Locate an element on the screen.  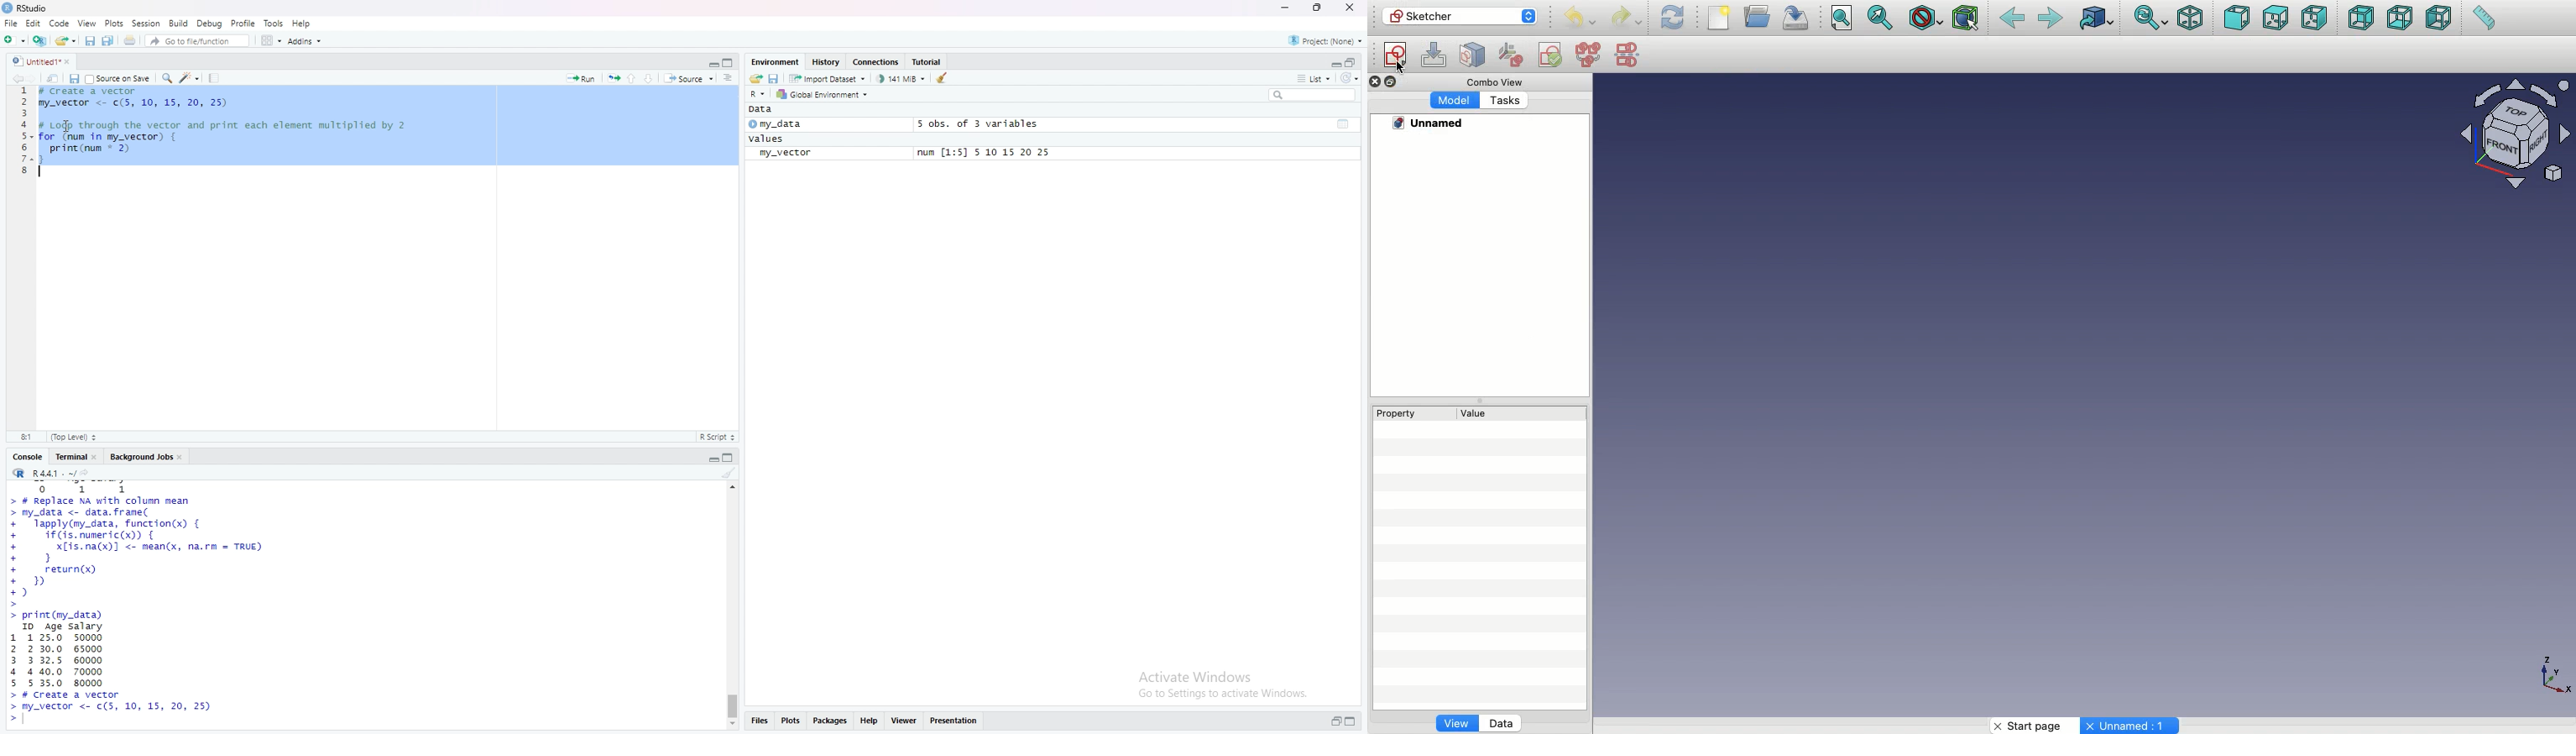
 is located at coordinates (1453, 100).